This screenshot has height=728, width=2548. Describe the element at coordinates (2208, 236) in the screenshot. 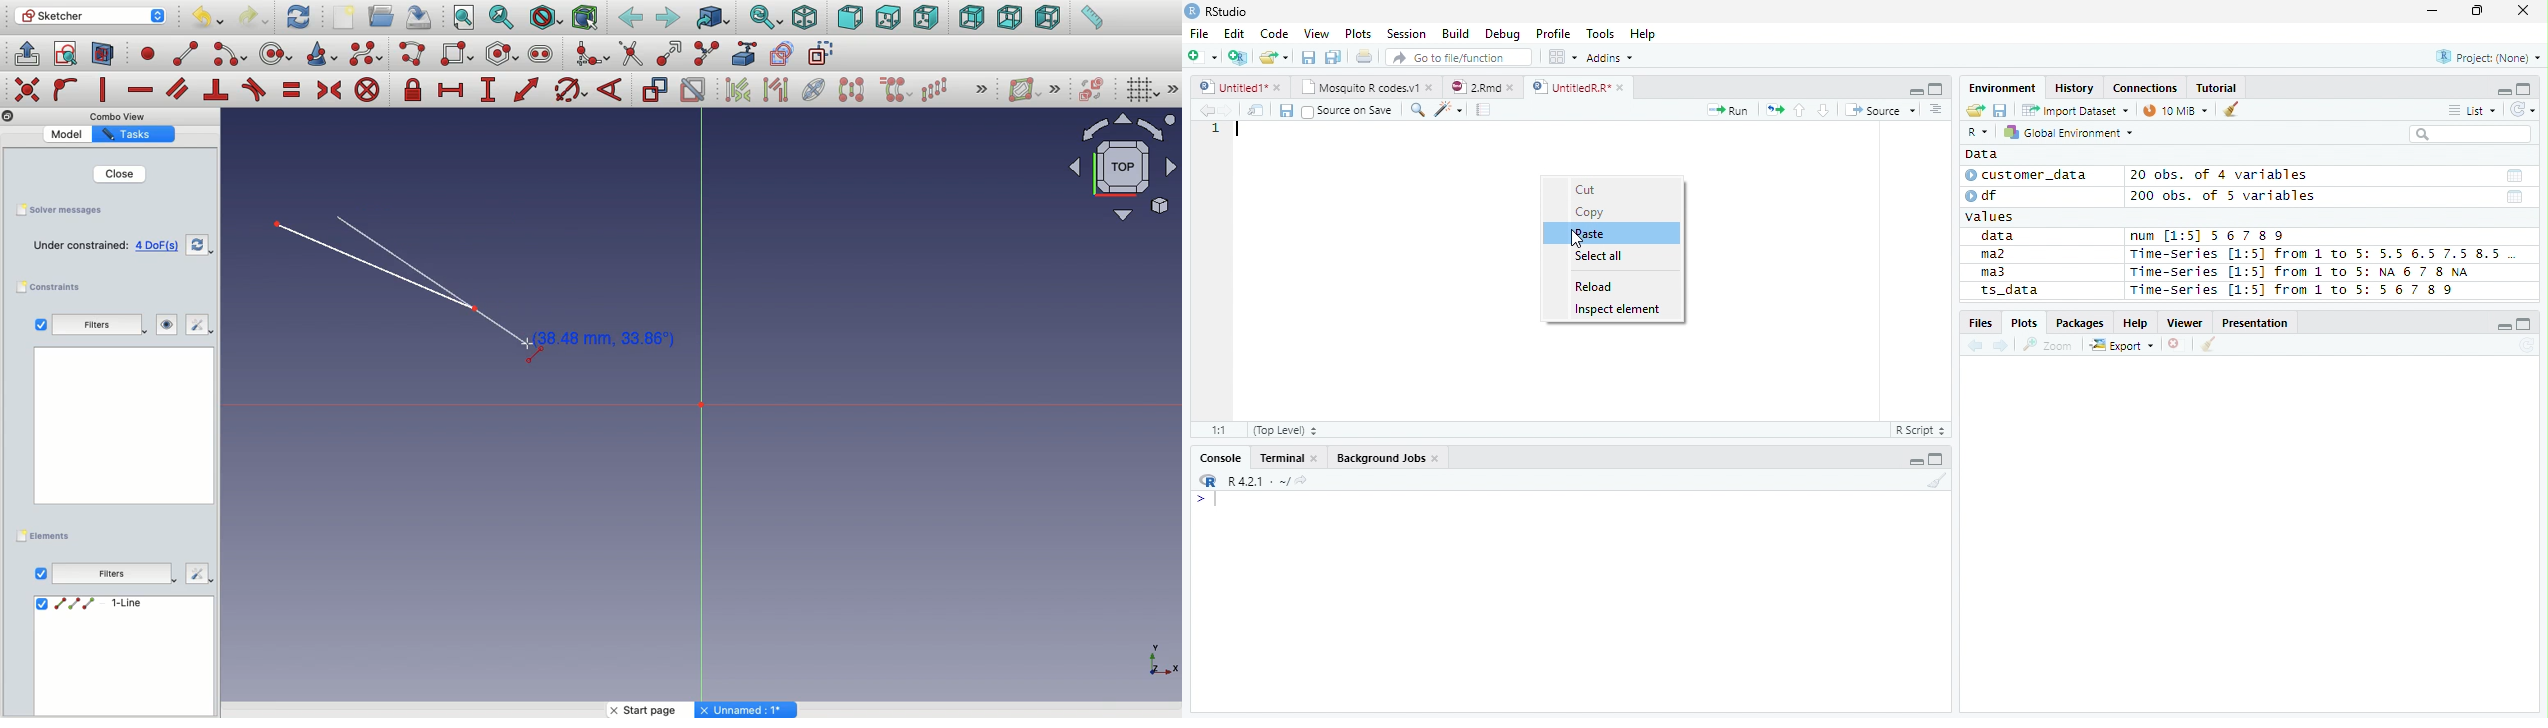

I see `num [1:5] 567 89` at that location.